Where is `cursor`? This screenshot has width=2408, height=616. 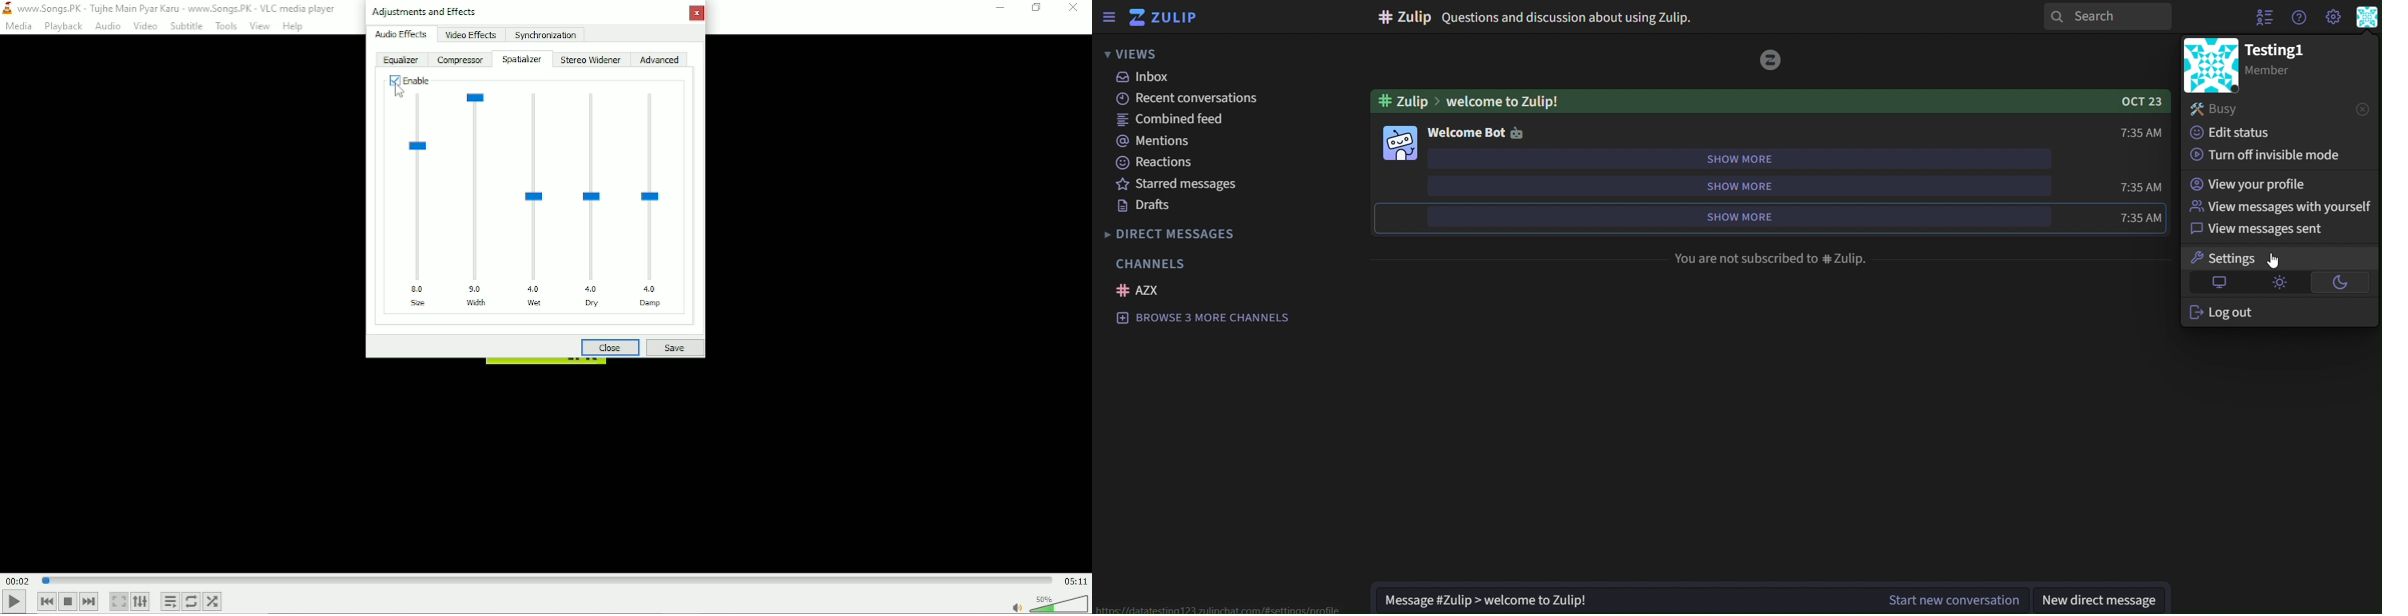 cursor is located at coordinates (2275, 261).